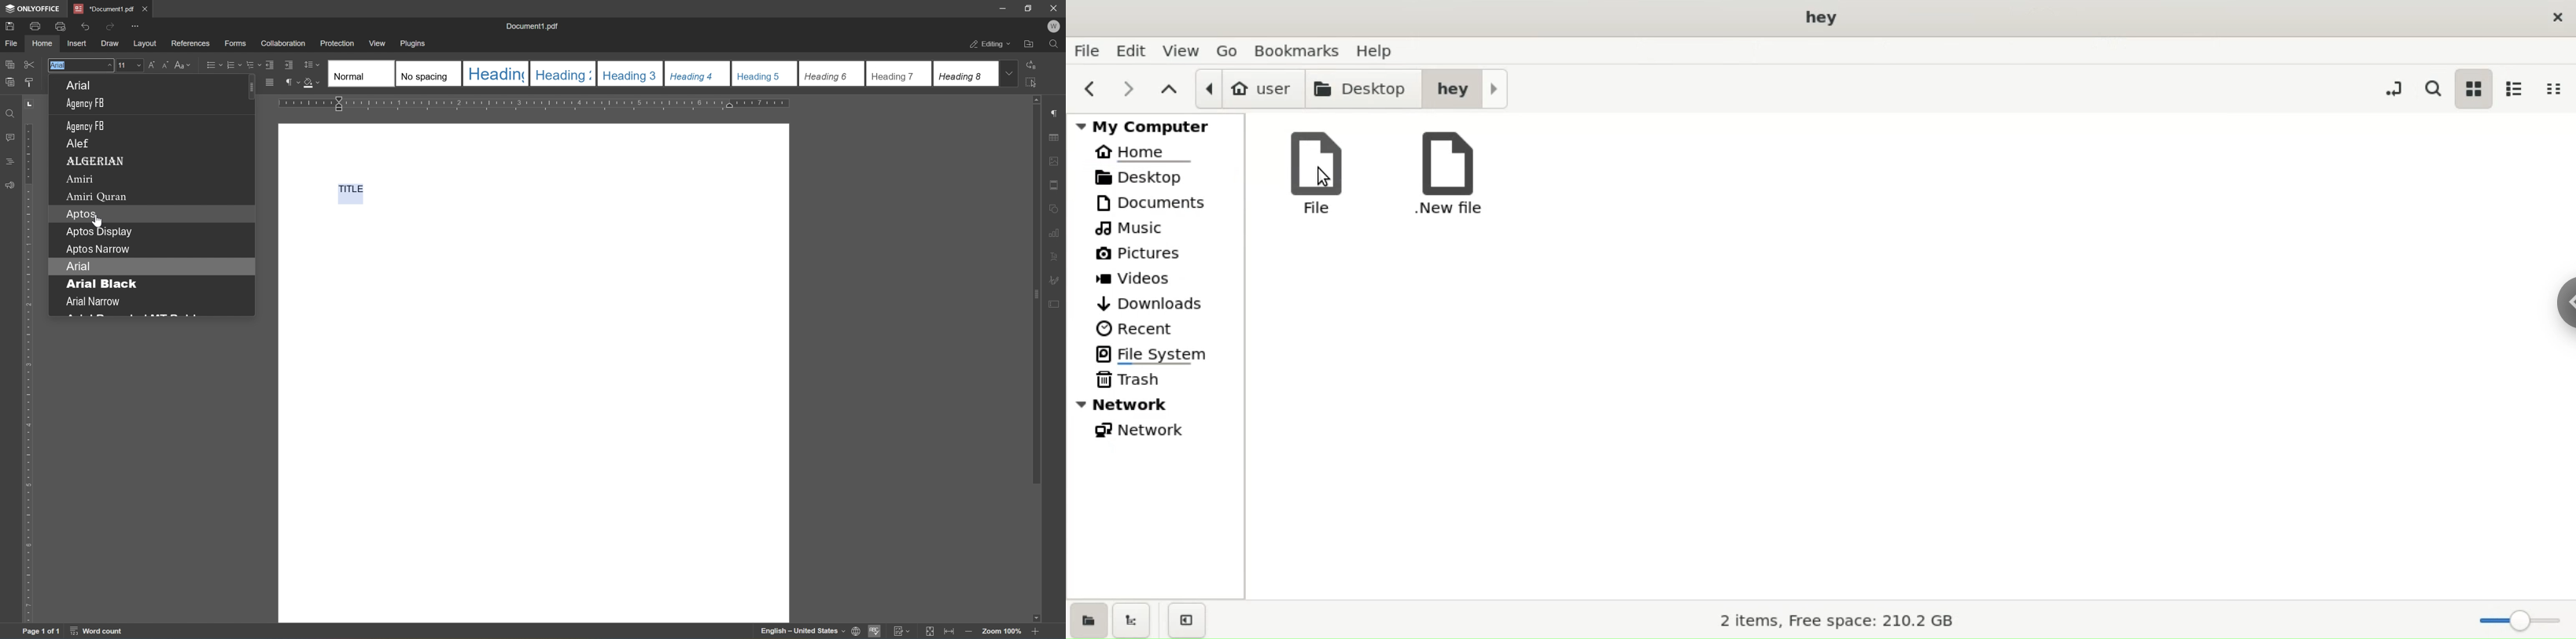 The image size is (2576, 644). I want to click on view, so click(1185, 50).